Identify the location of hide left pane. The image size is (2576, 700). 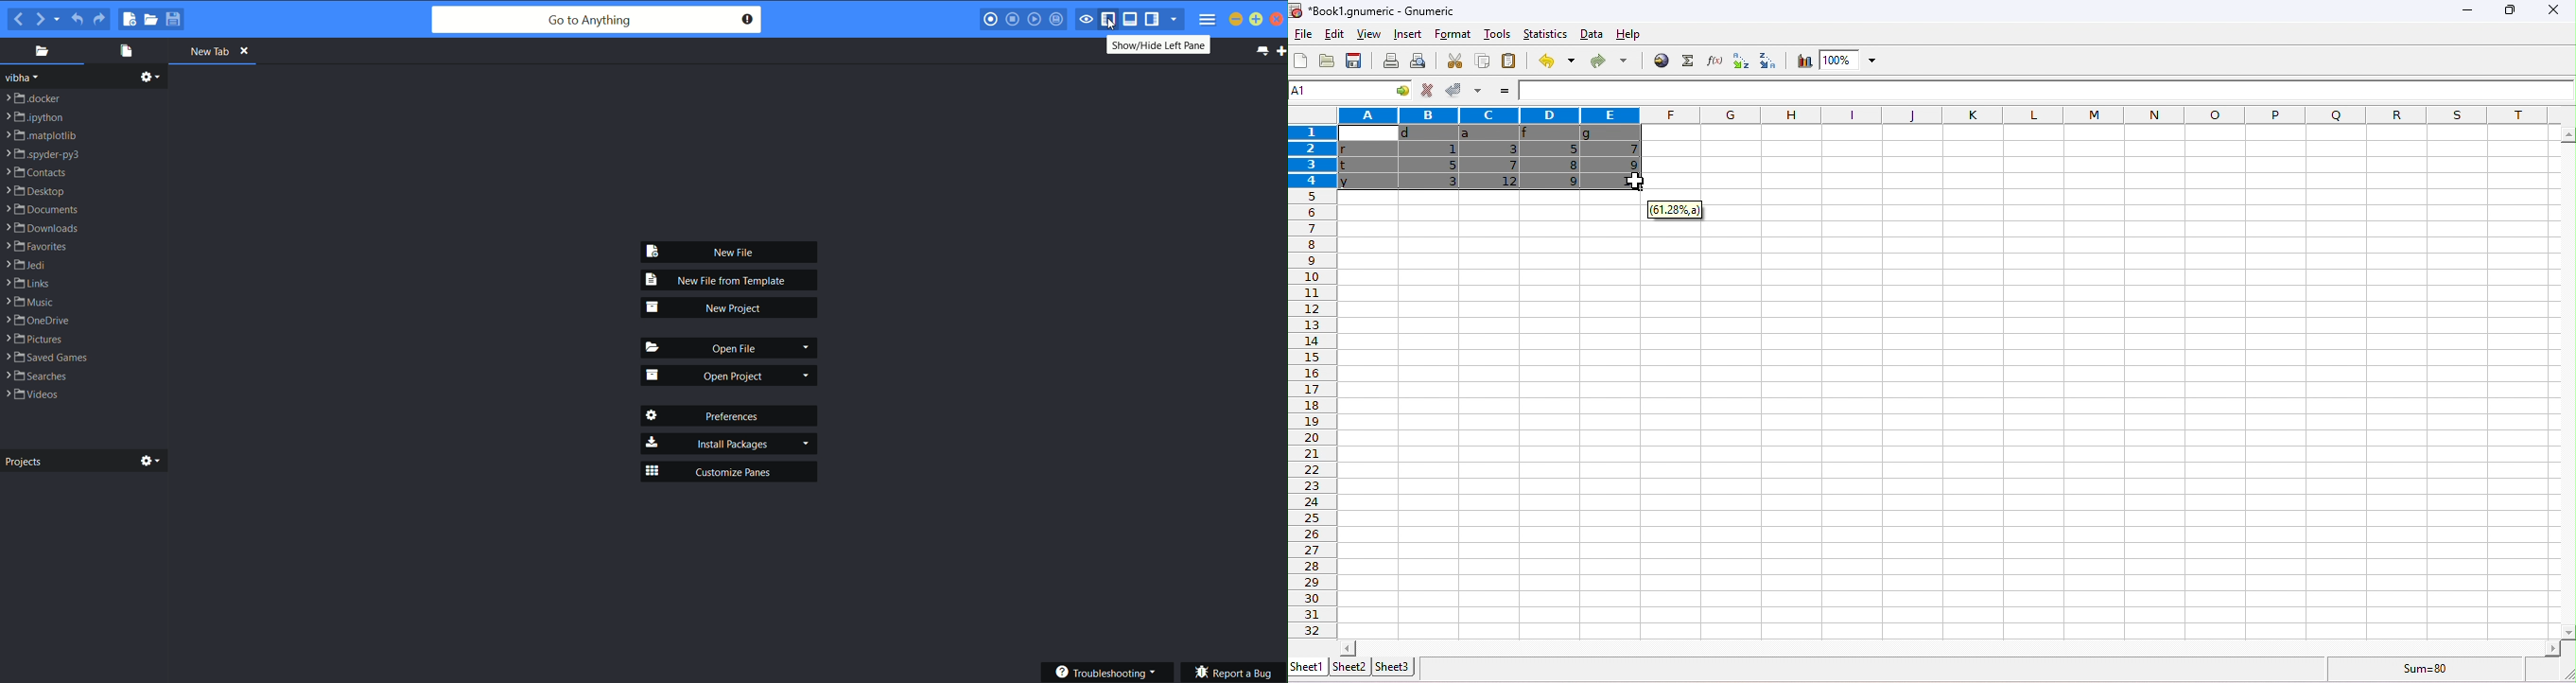
(1112, 20).